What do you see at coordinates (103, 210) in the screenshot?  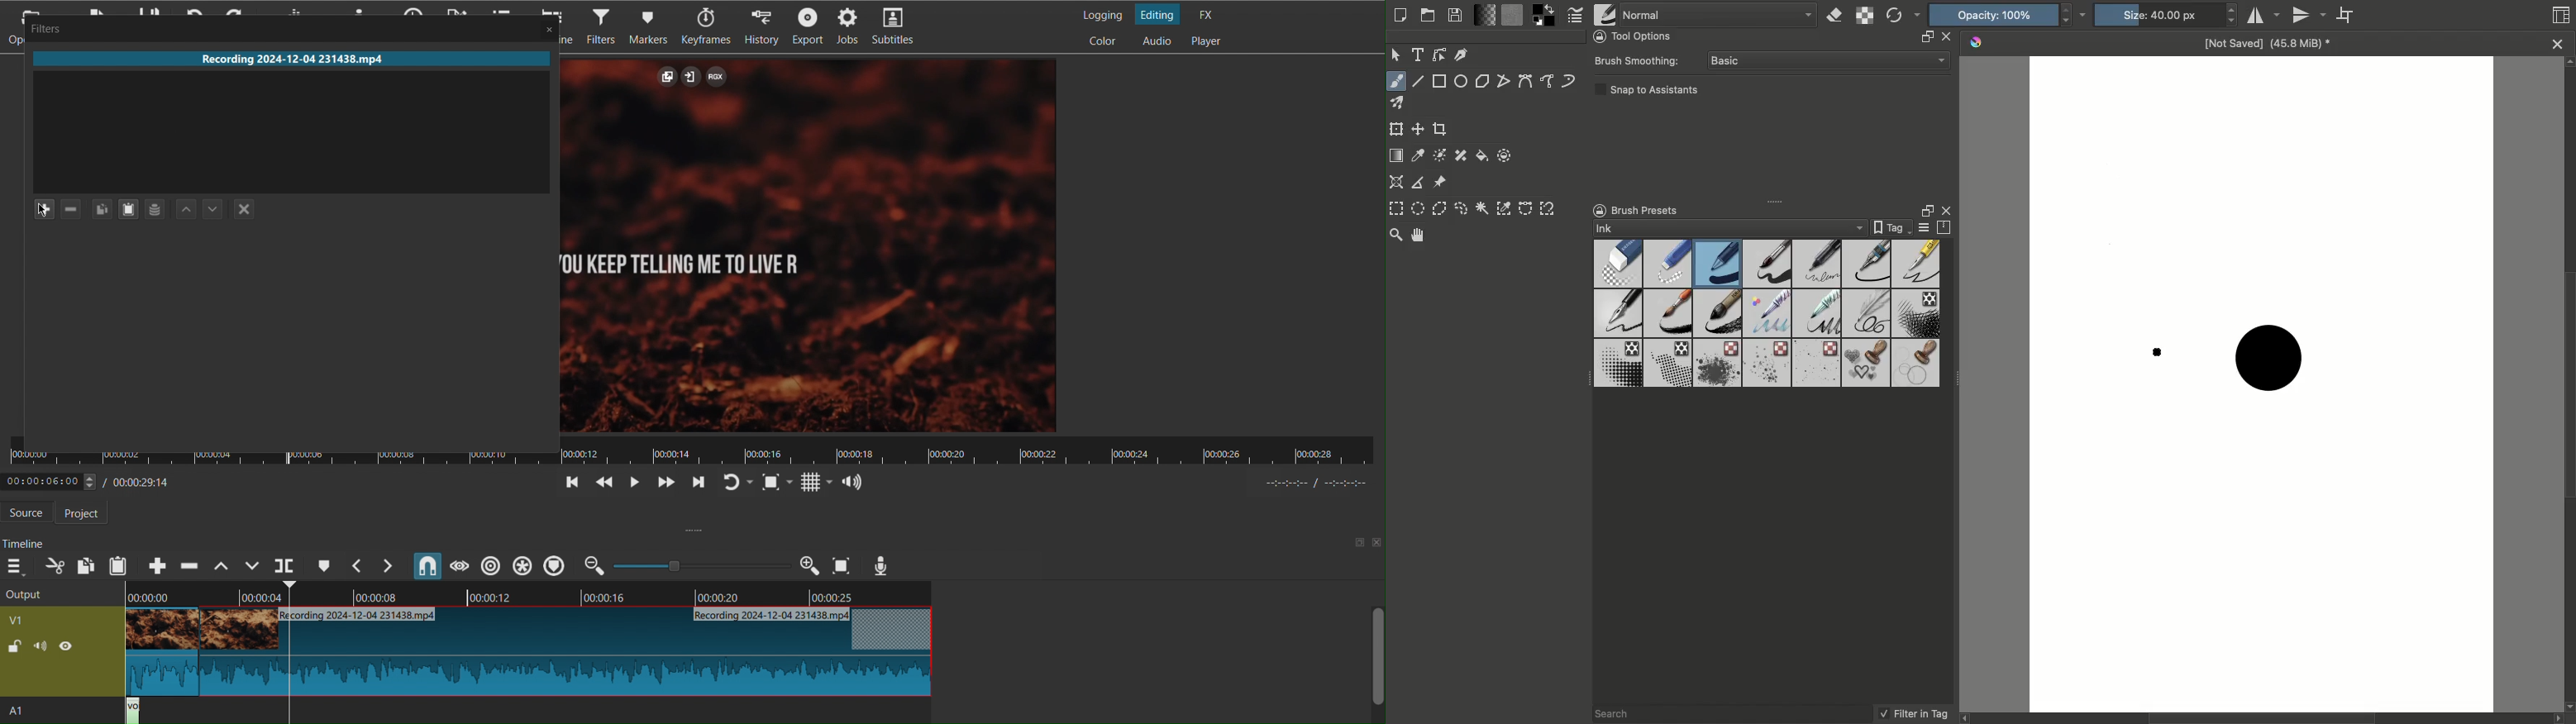 I see `Copy` at bounding box center [103, 210].